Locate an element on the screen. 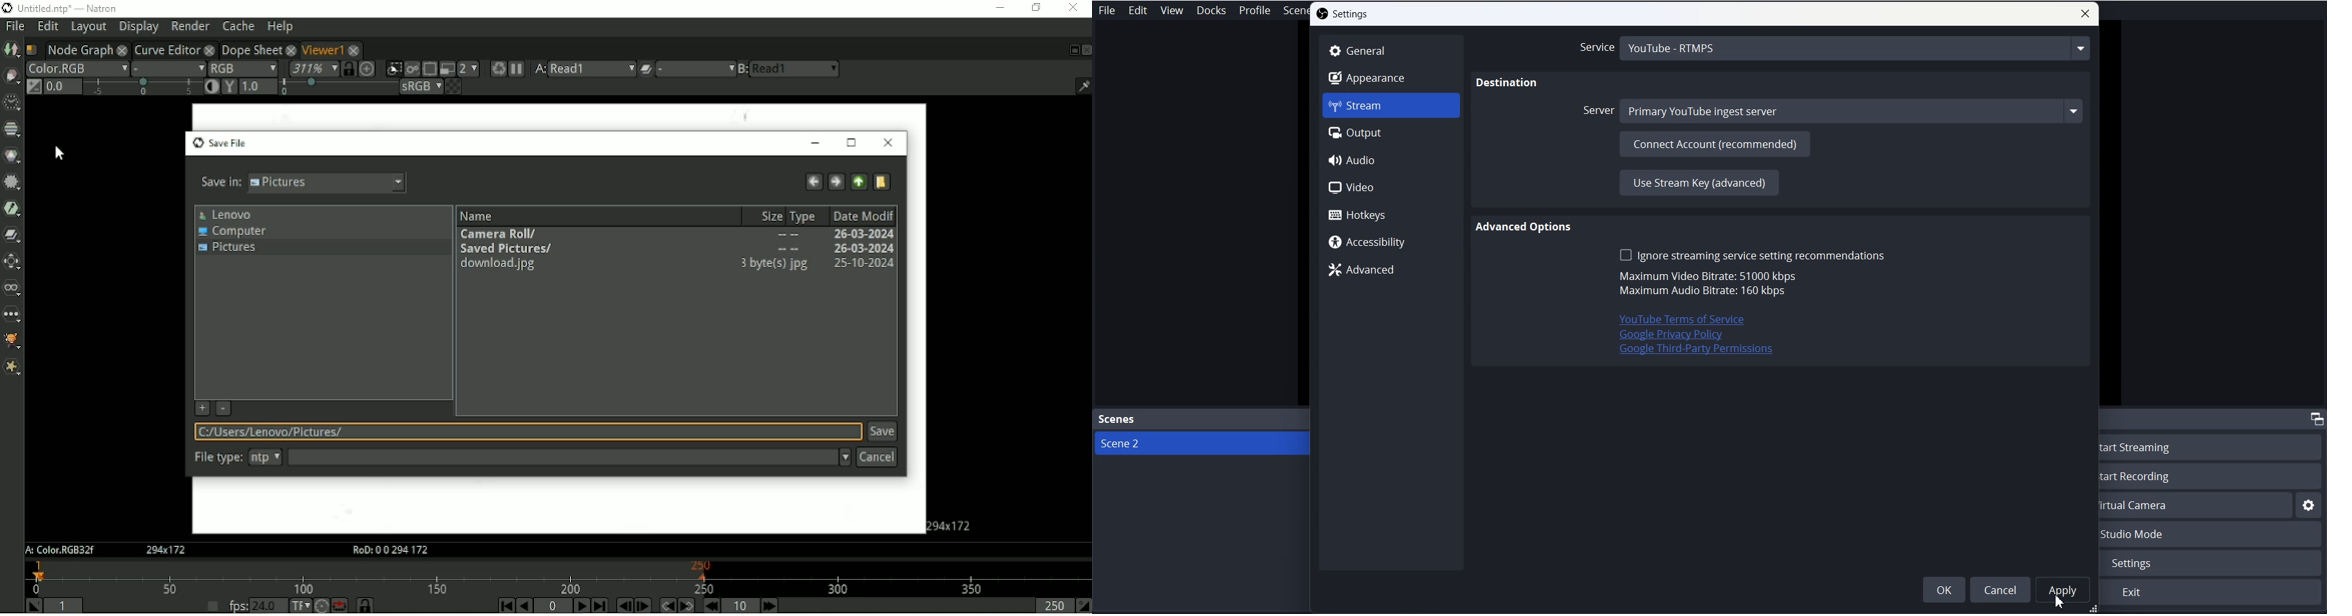  selection bar is located at coordinates (339, 87).